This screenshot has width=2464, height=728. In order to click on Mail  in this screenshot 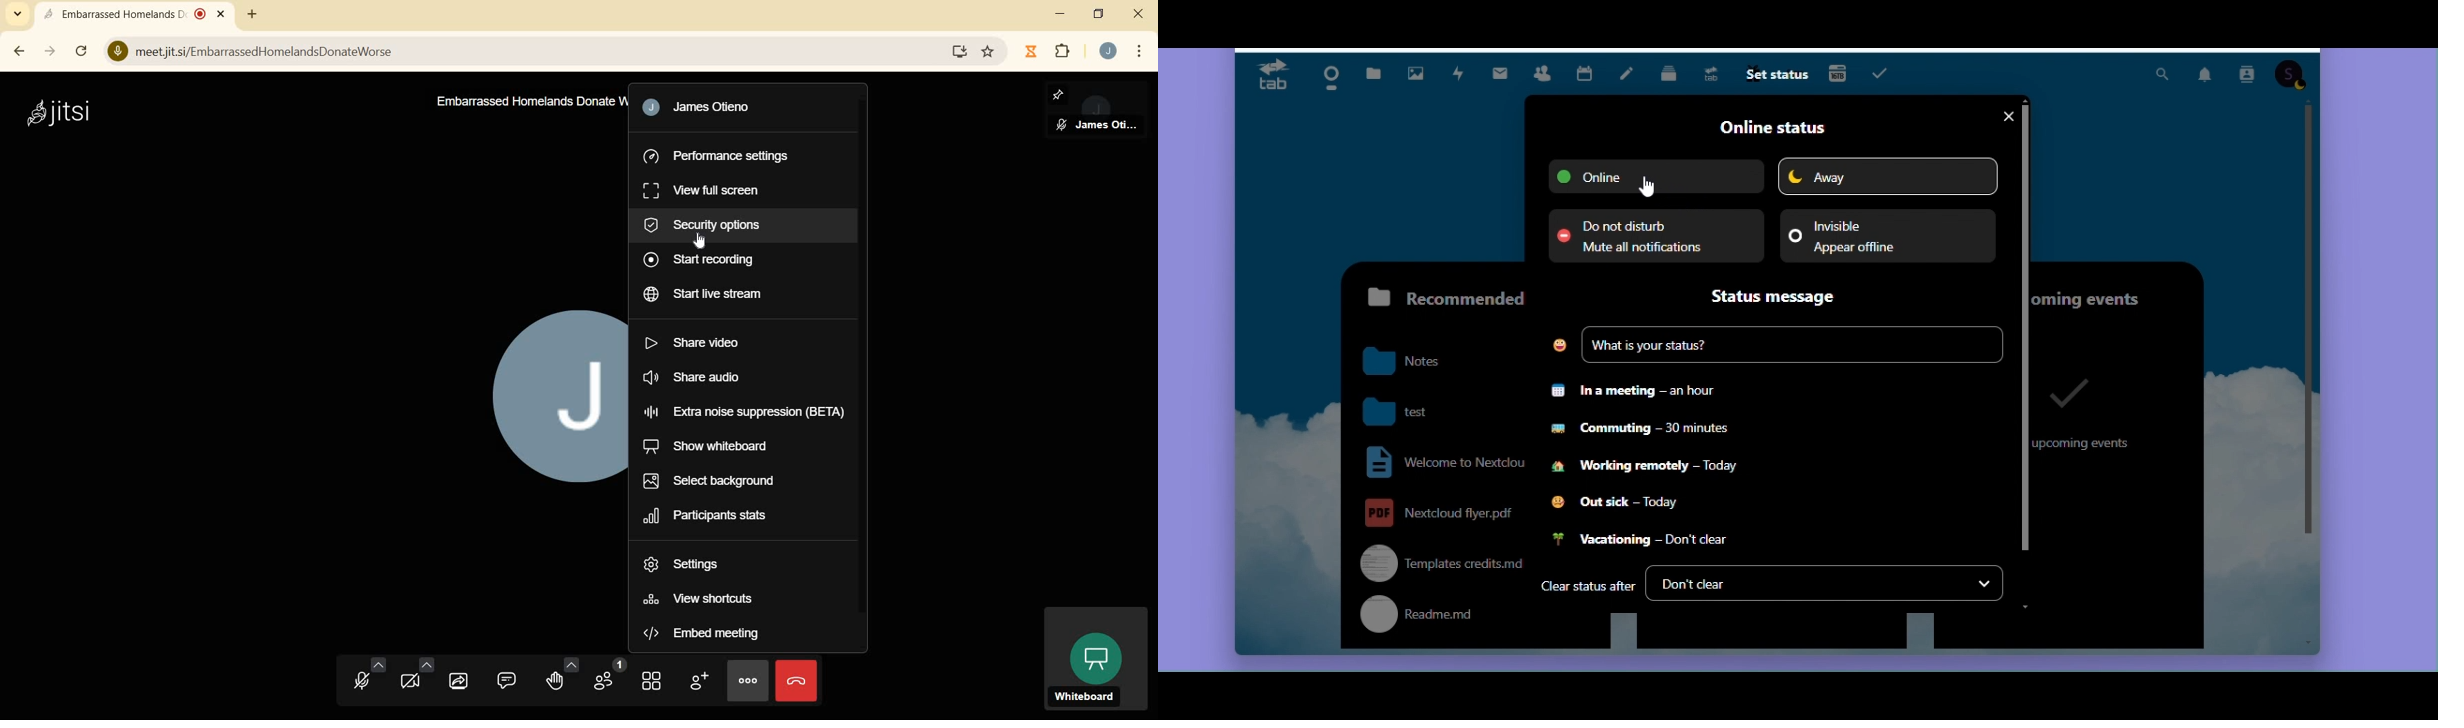, I will do `click(1505, 70)`.